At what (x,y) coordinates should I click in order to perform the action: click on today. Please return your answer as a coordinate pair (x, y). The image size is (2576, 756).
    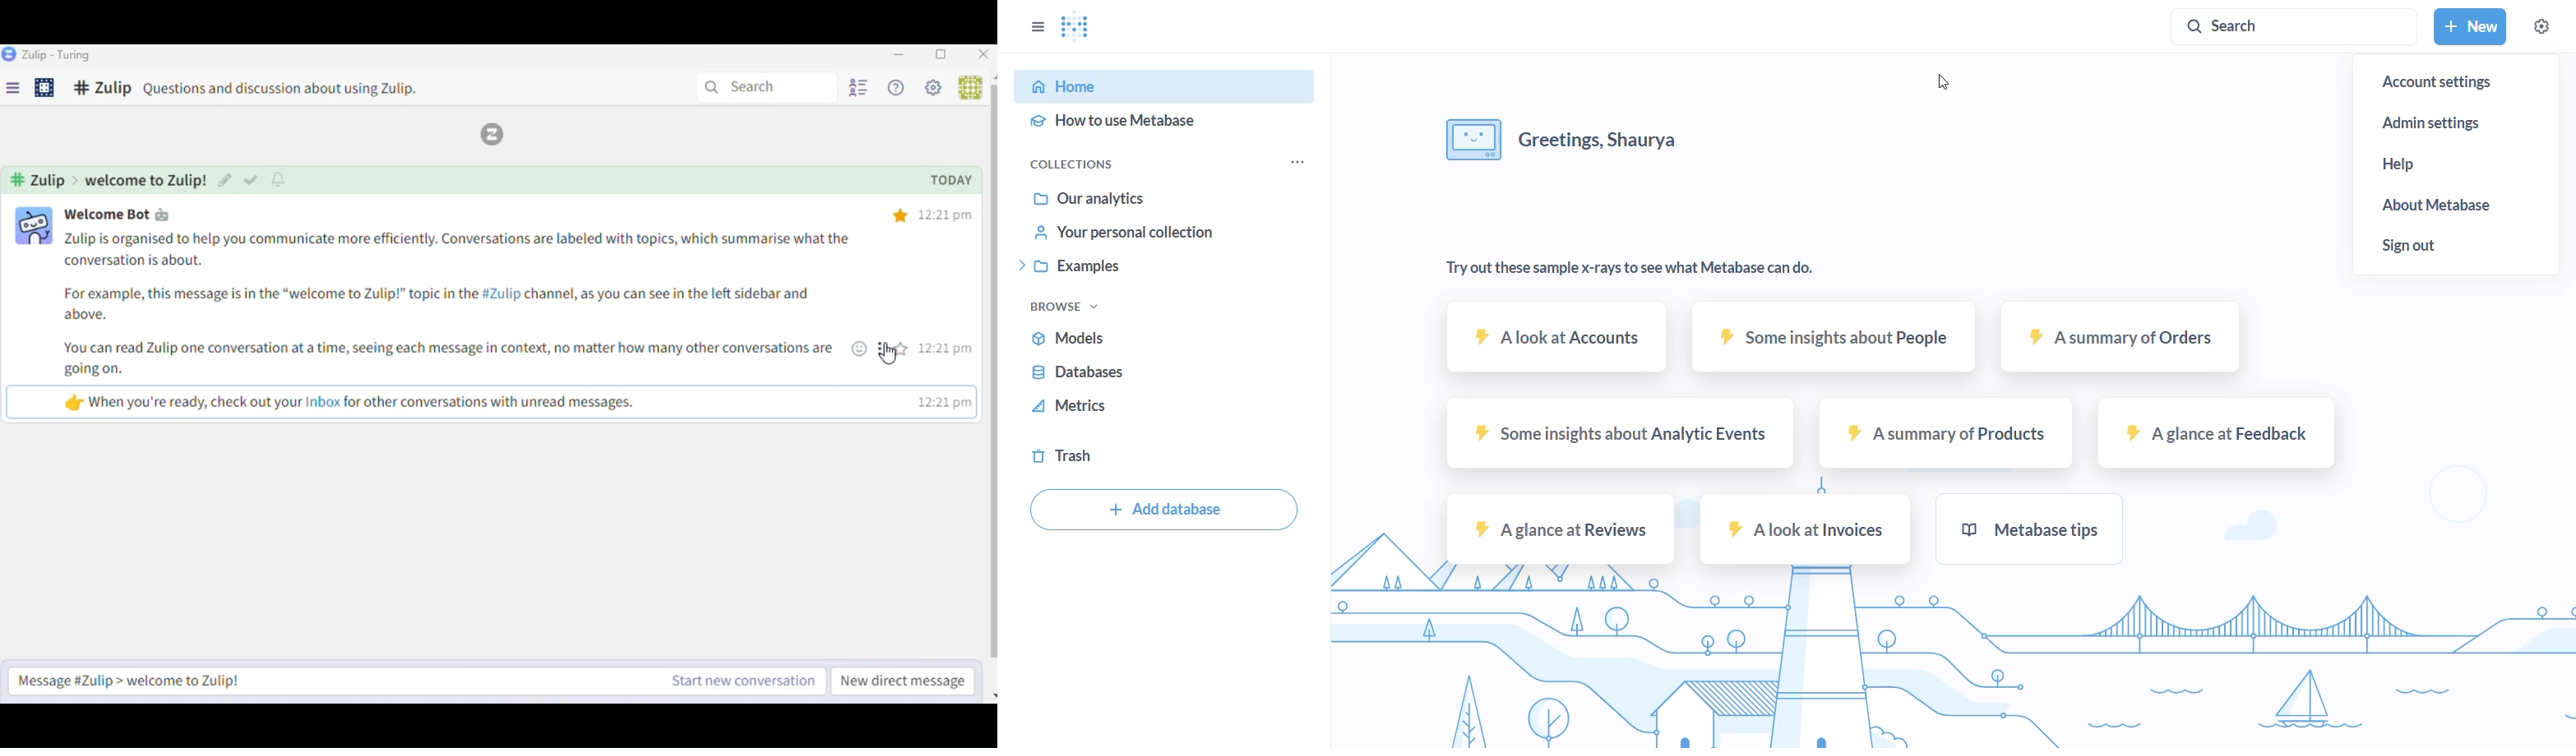
    Looking at the image, I should click on (951, 181).